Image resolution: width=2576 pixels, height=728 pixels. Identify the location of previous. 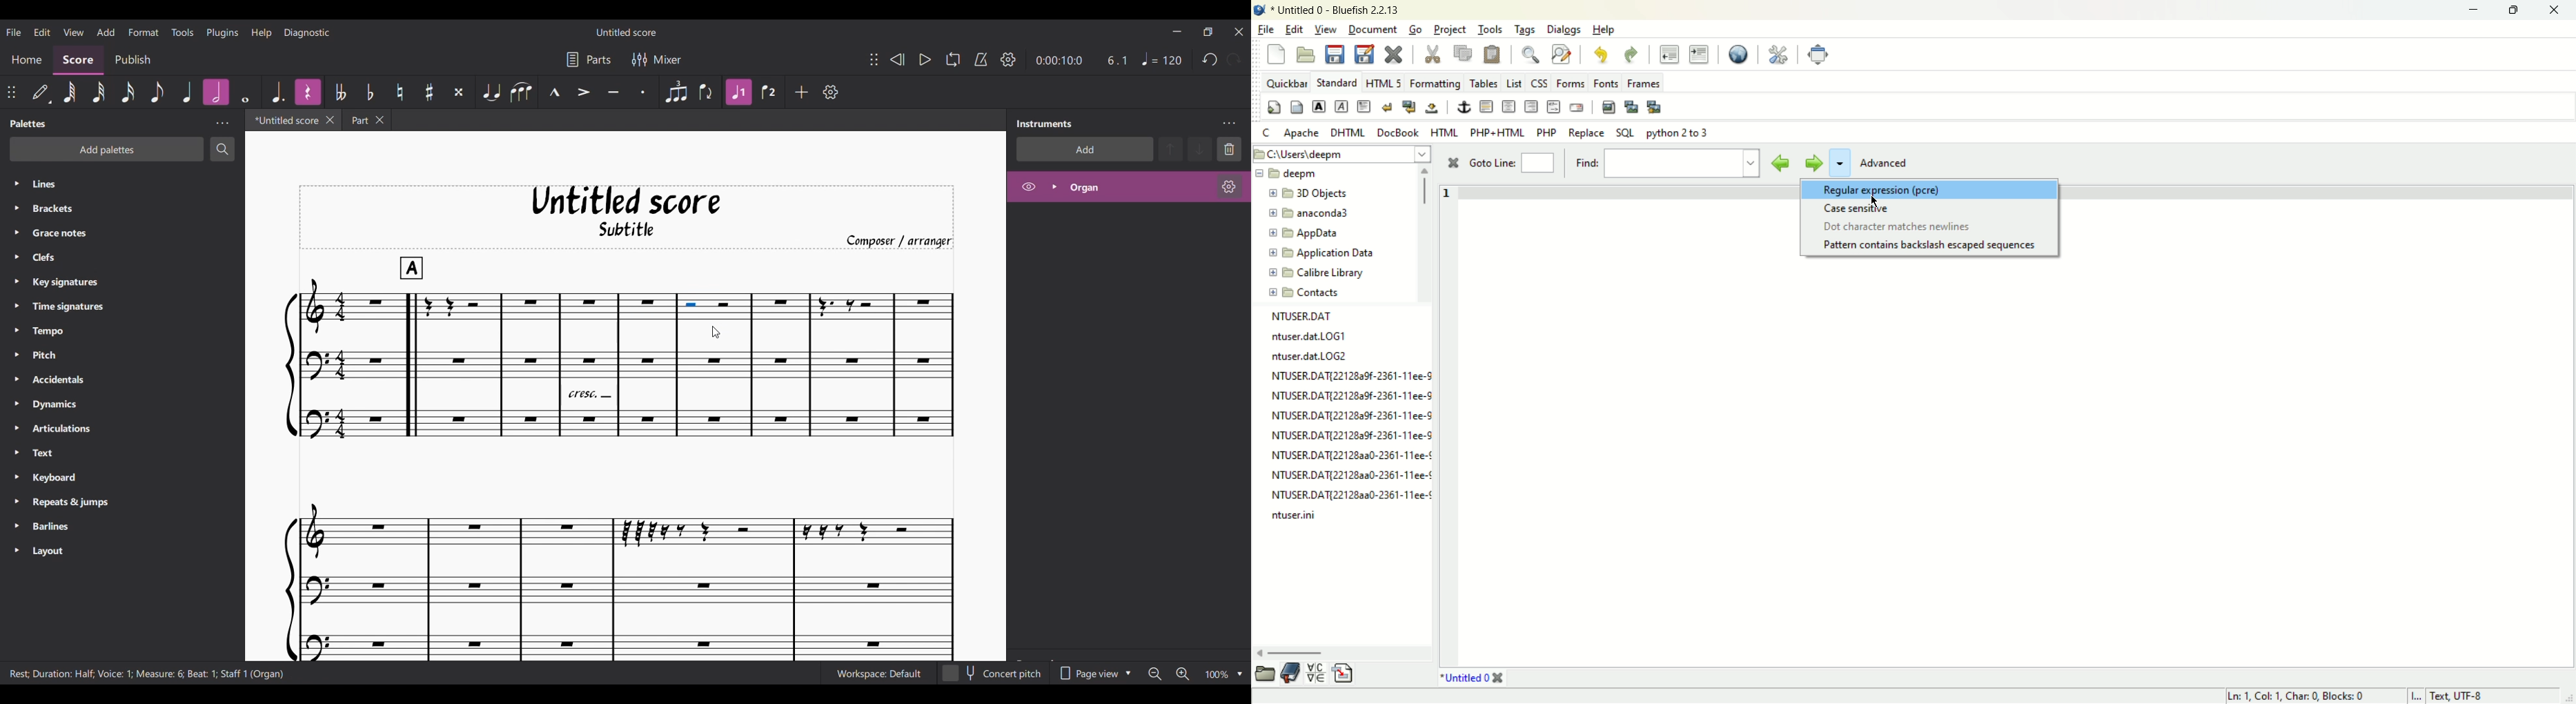
(1780, 162).